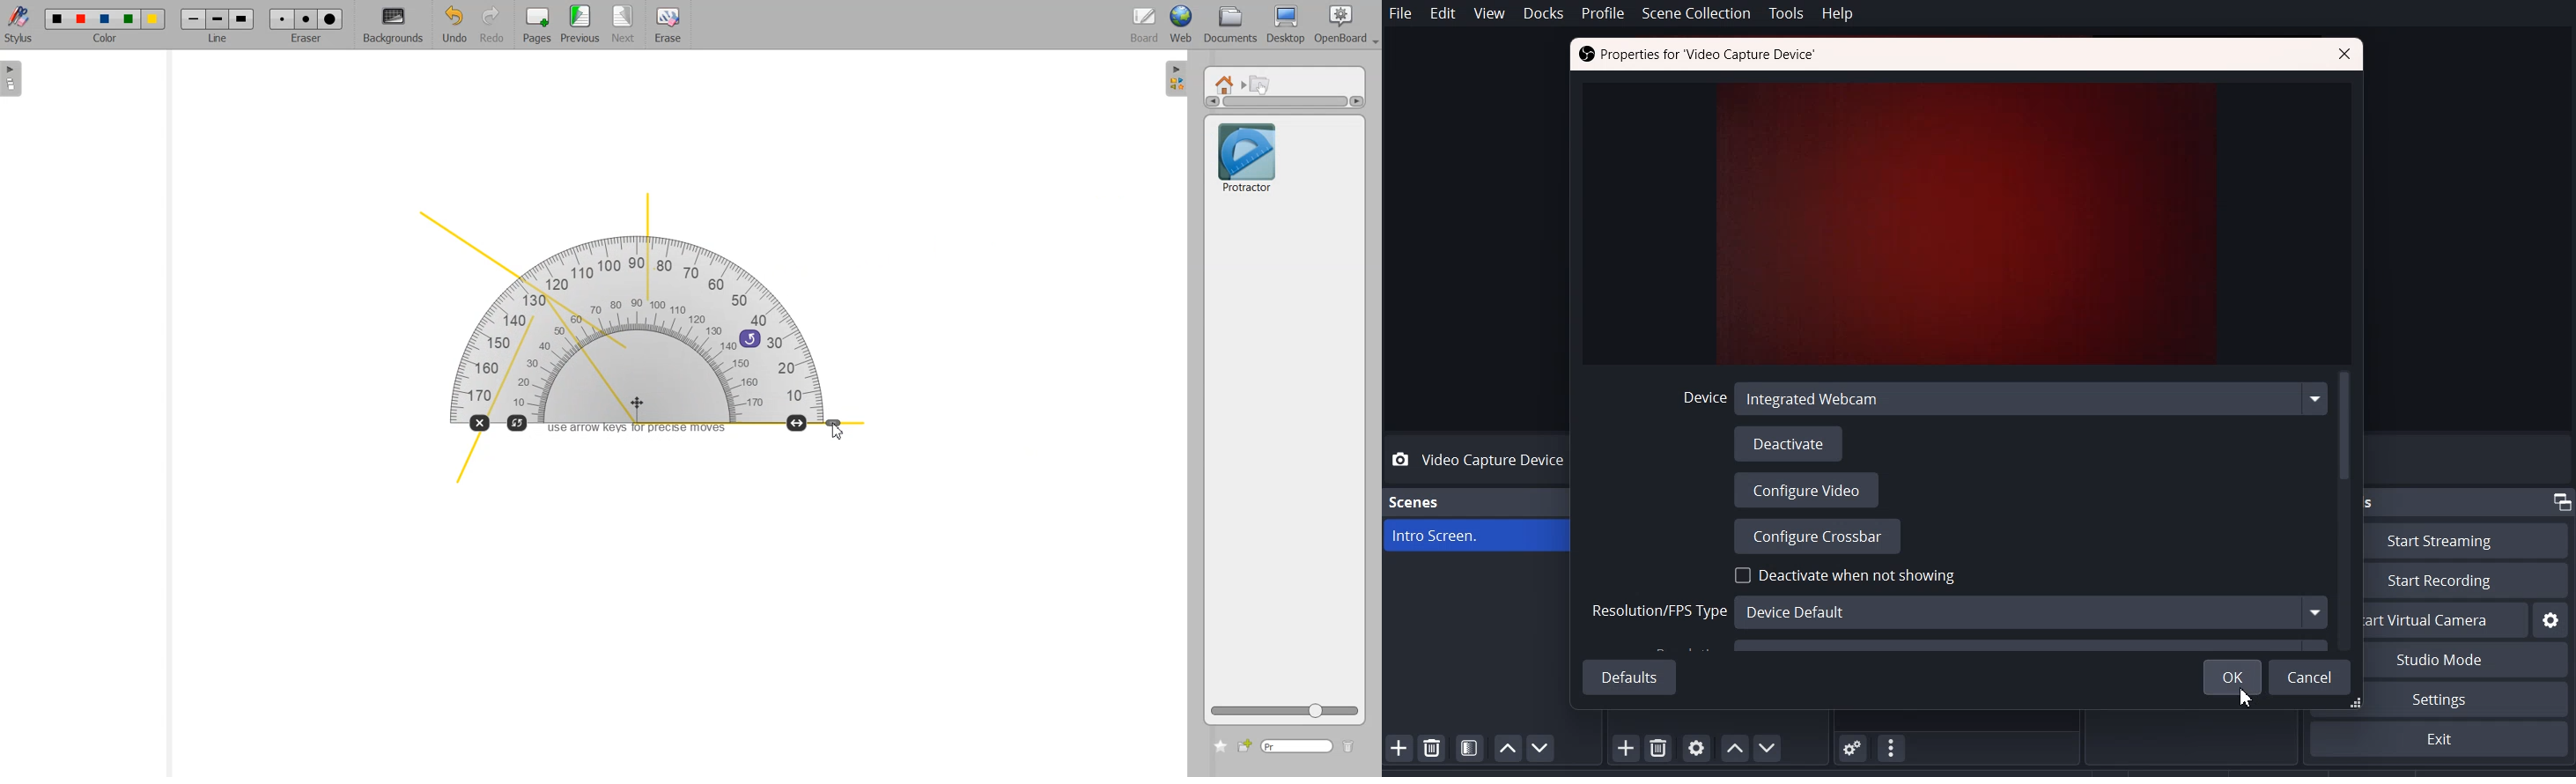 This screenshot has width=2576, height=784. What do you see at coordinates (2446, 620) in the screenshot?
I see `Start Virtual camera` at bounding box center [2446, 620].